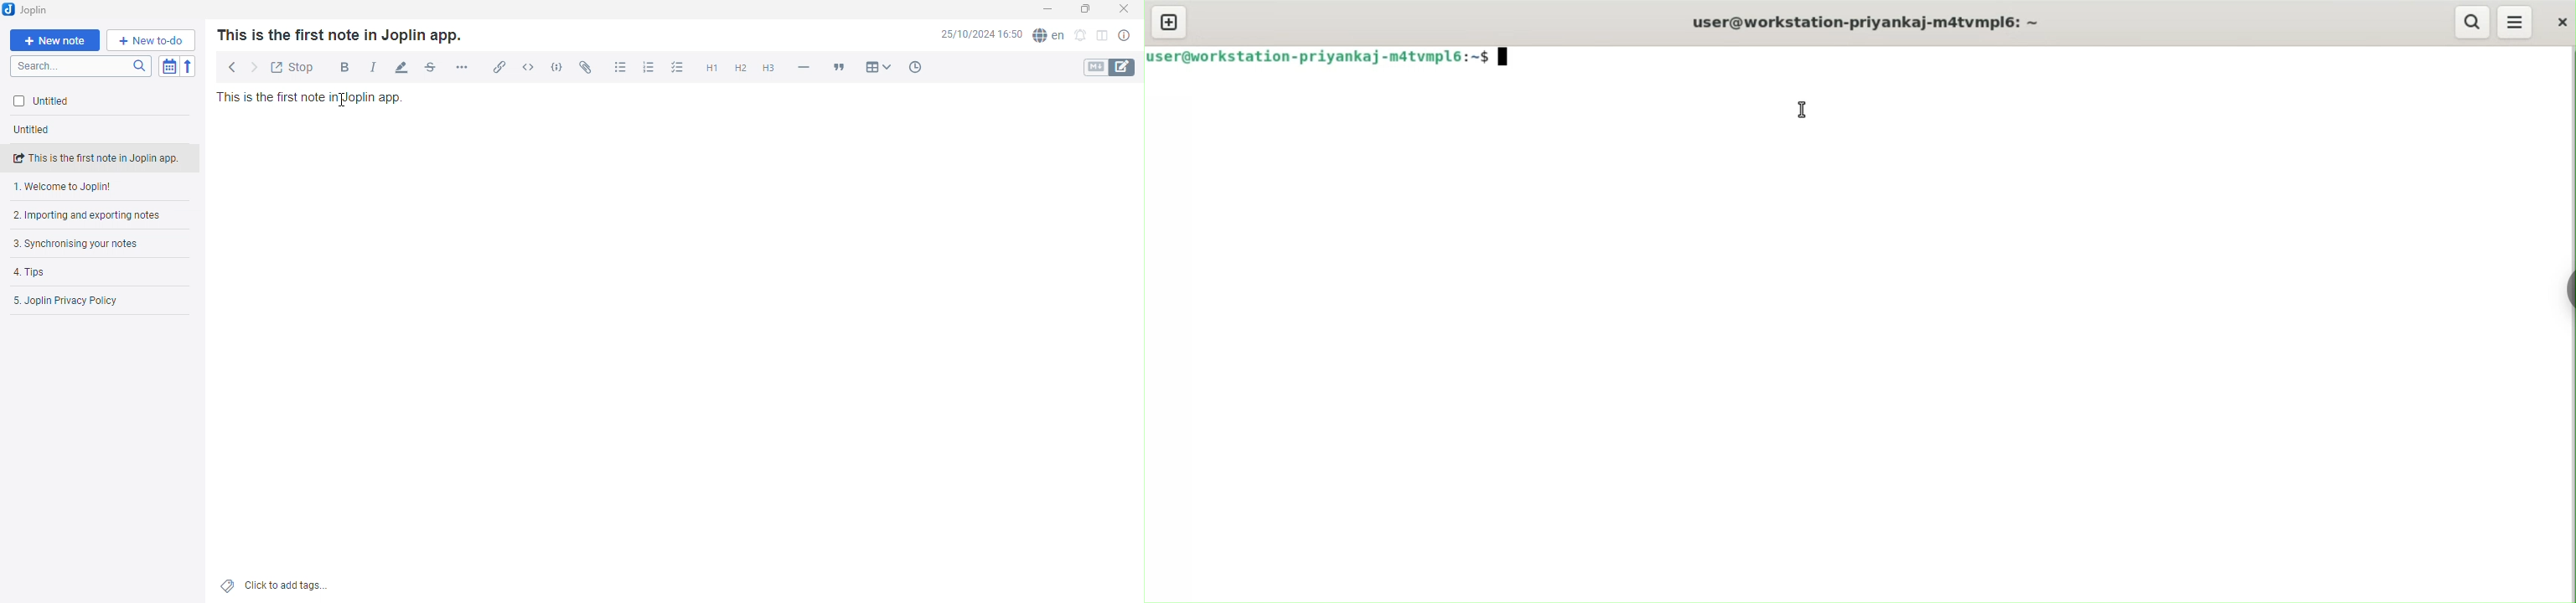  I want to click on Add tags, so click(277, 586).